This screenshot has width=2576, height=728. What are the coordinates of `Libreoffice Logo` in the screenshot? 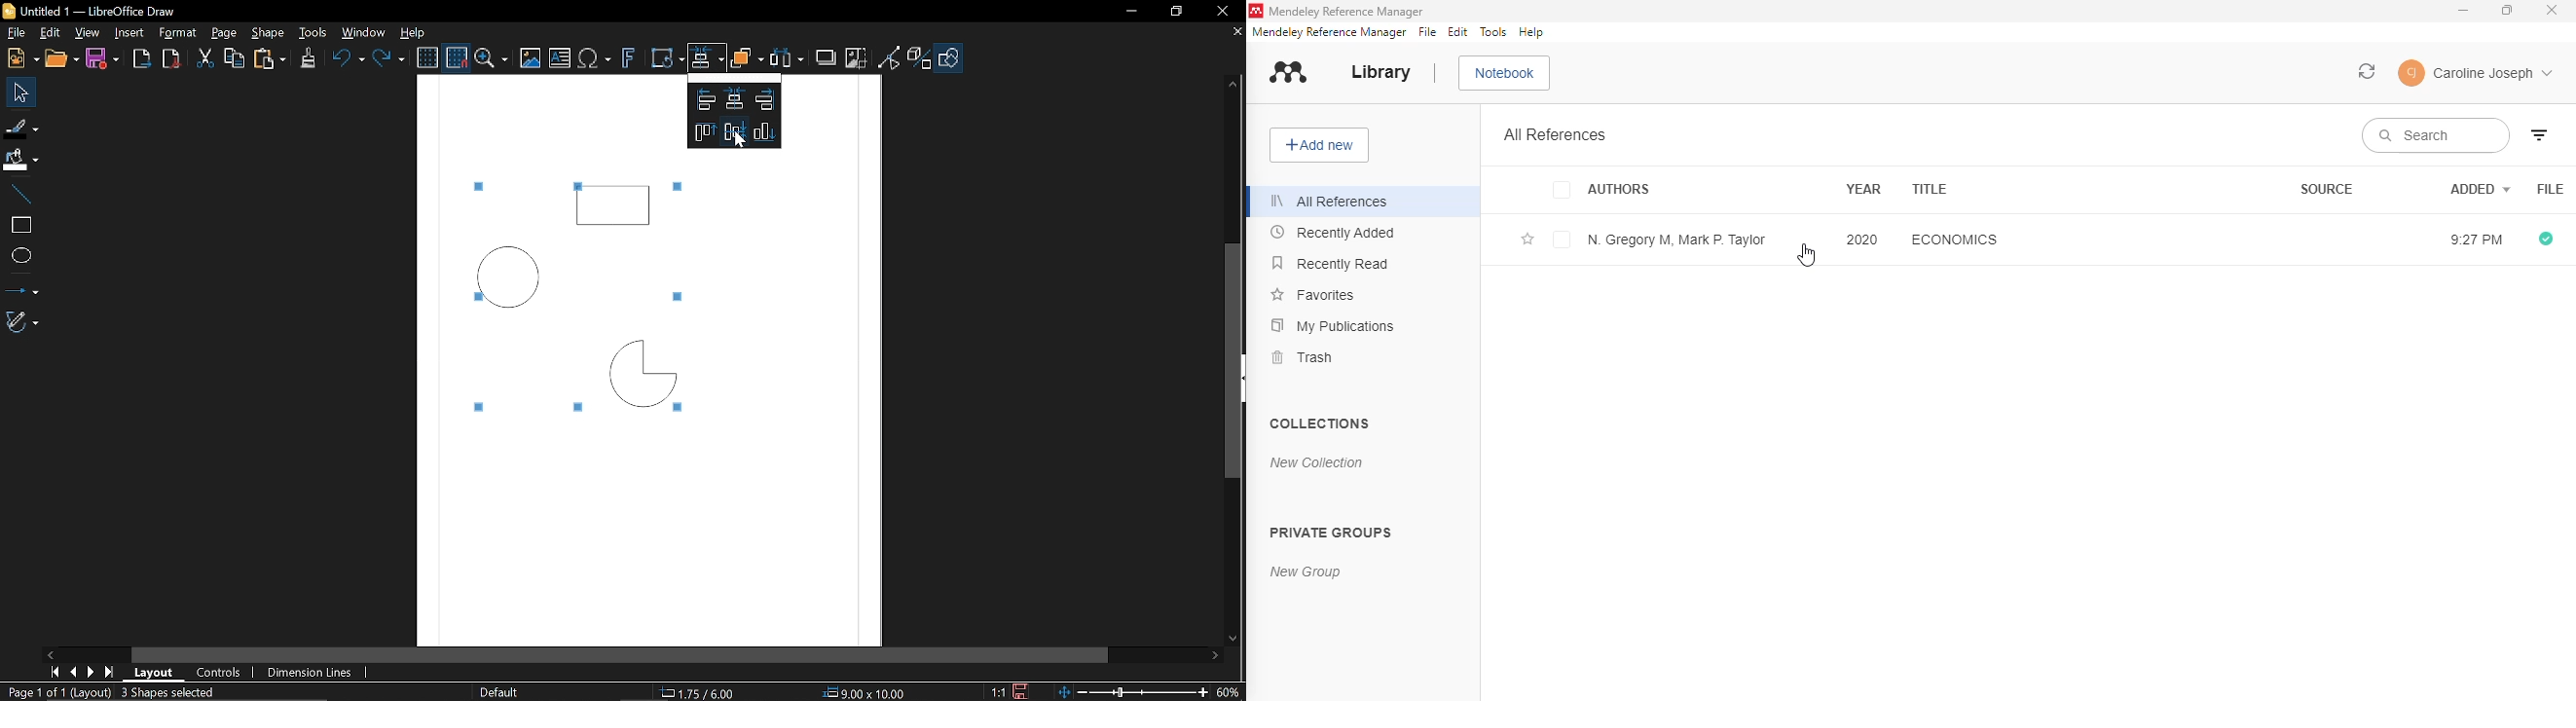 It's located at (9, 10).